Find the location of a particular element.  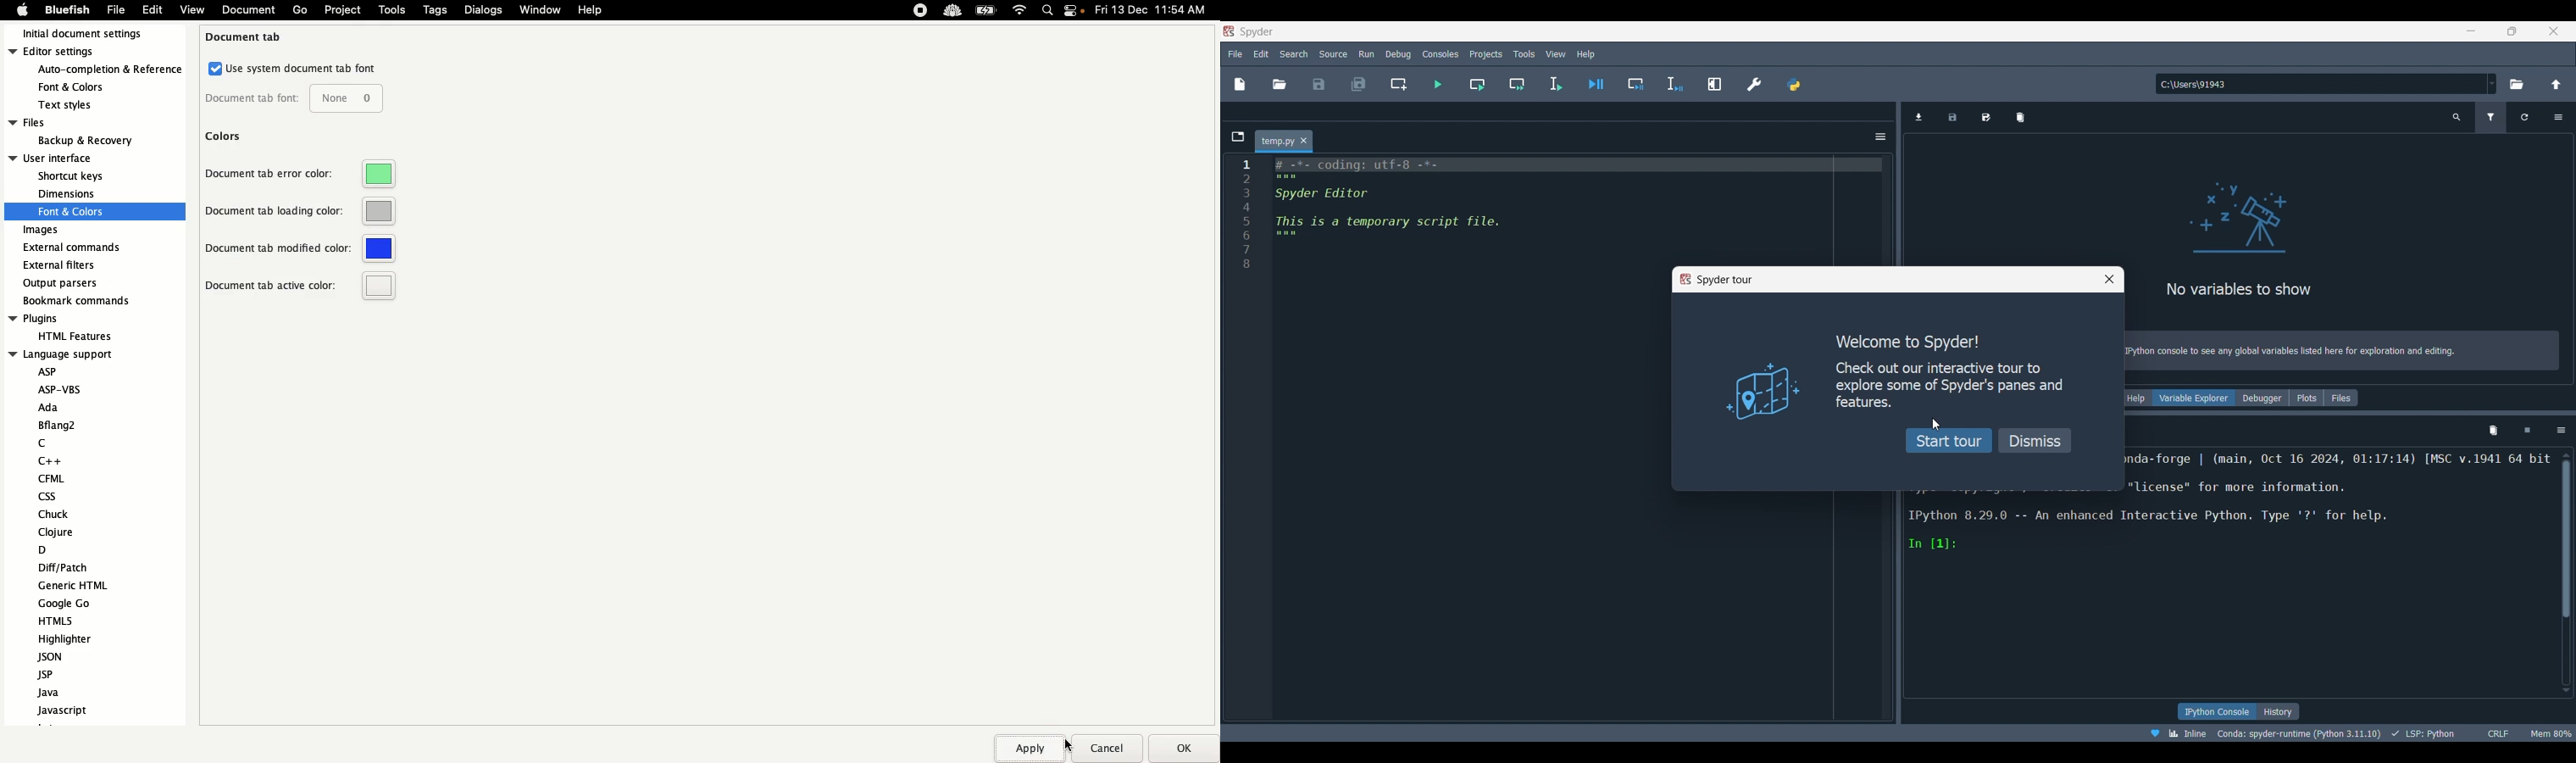

text is located at coordinates (2289, 351).